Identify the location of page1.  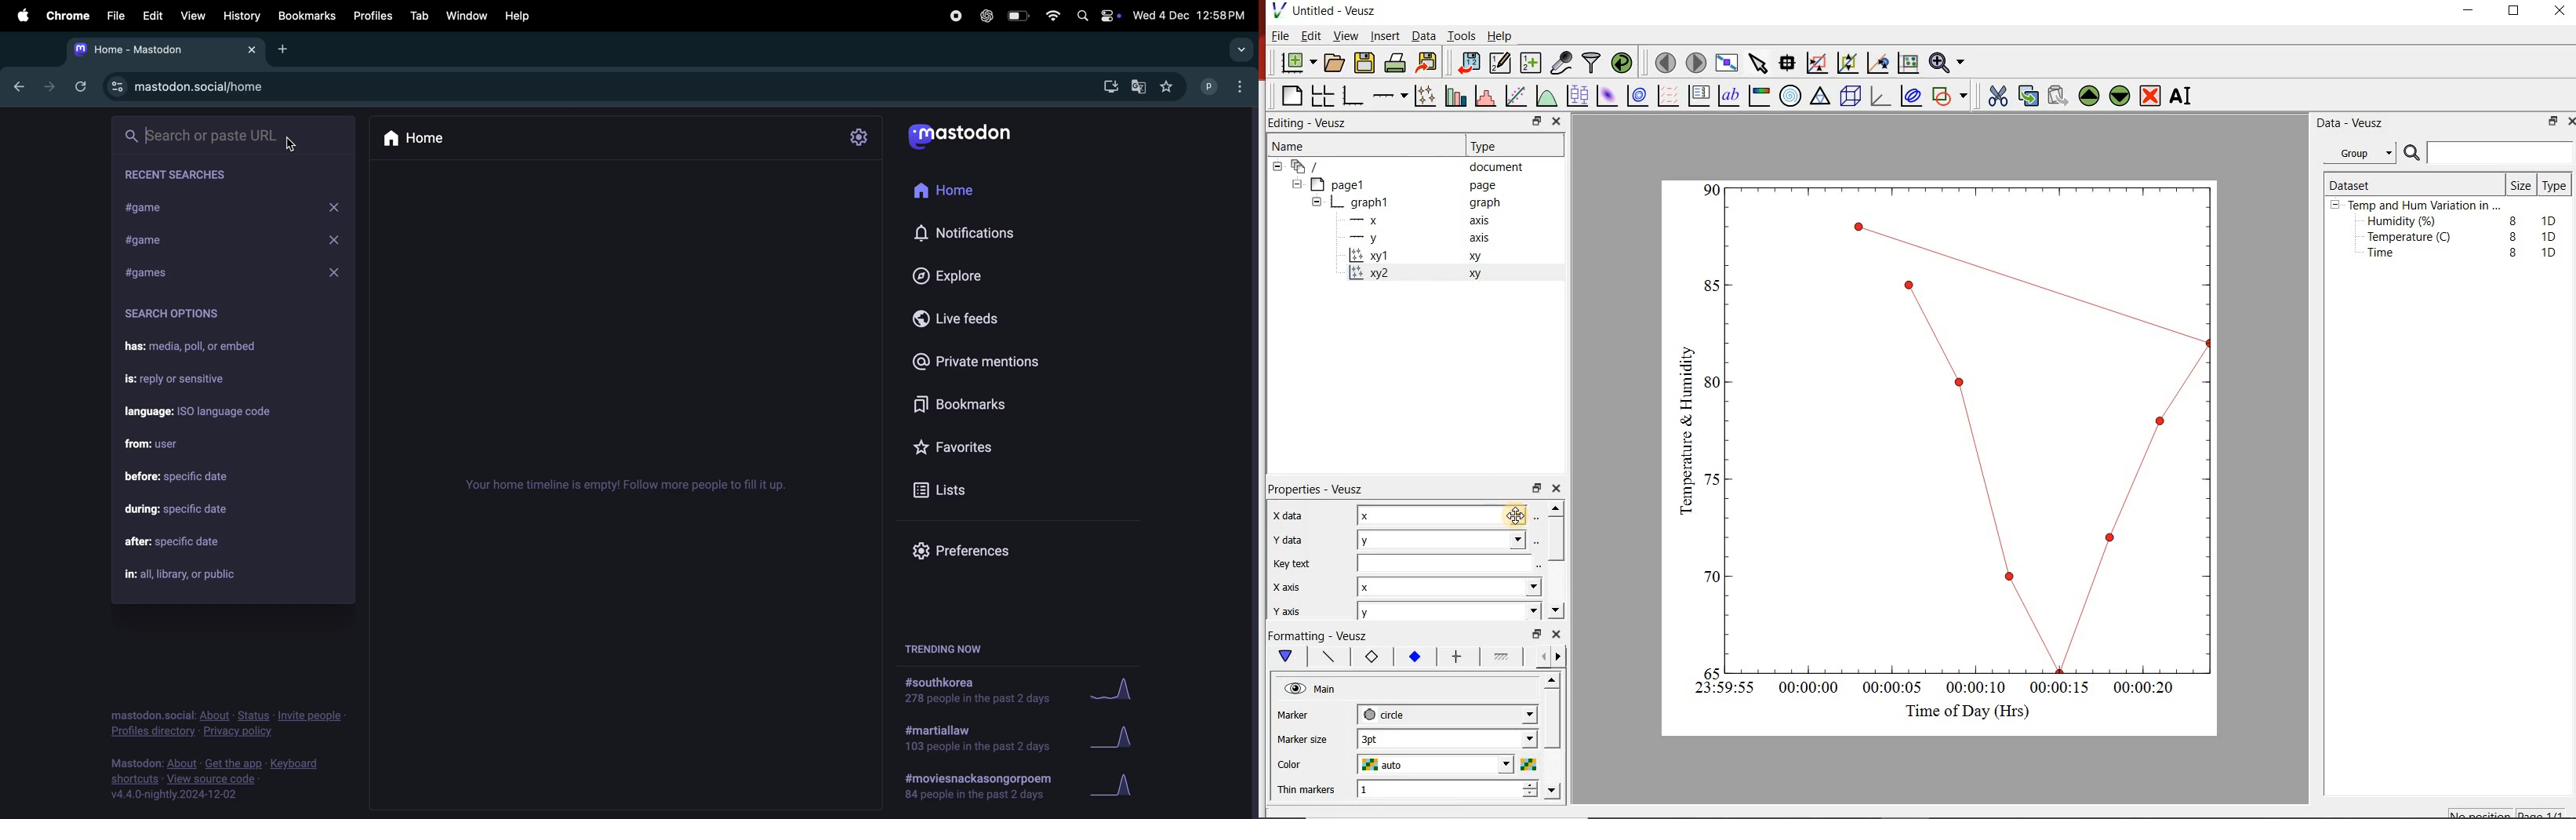
(1346, 184).